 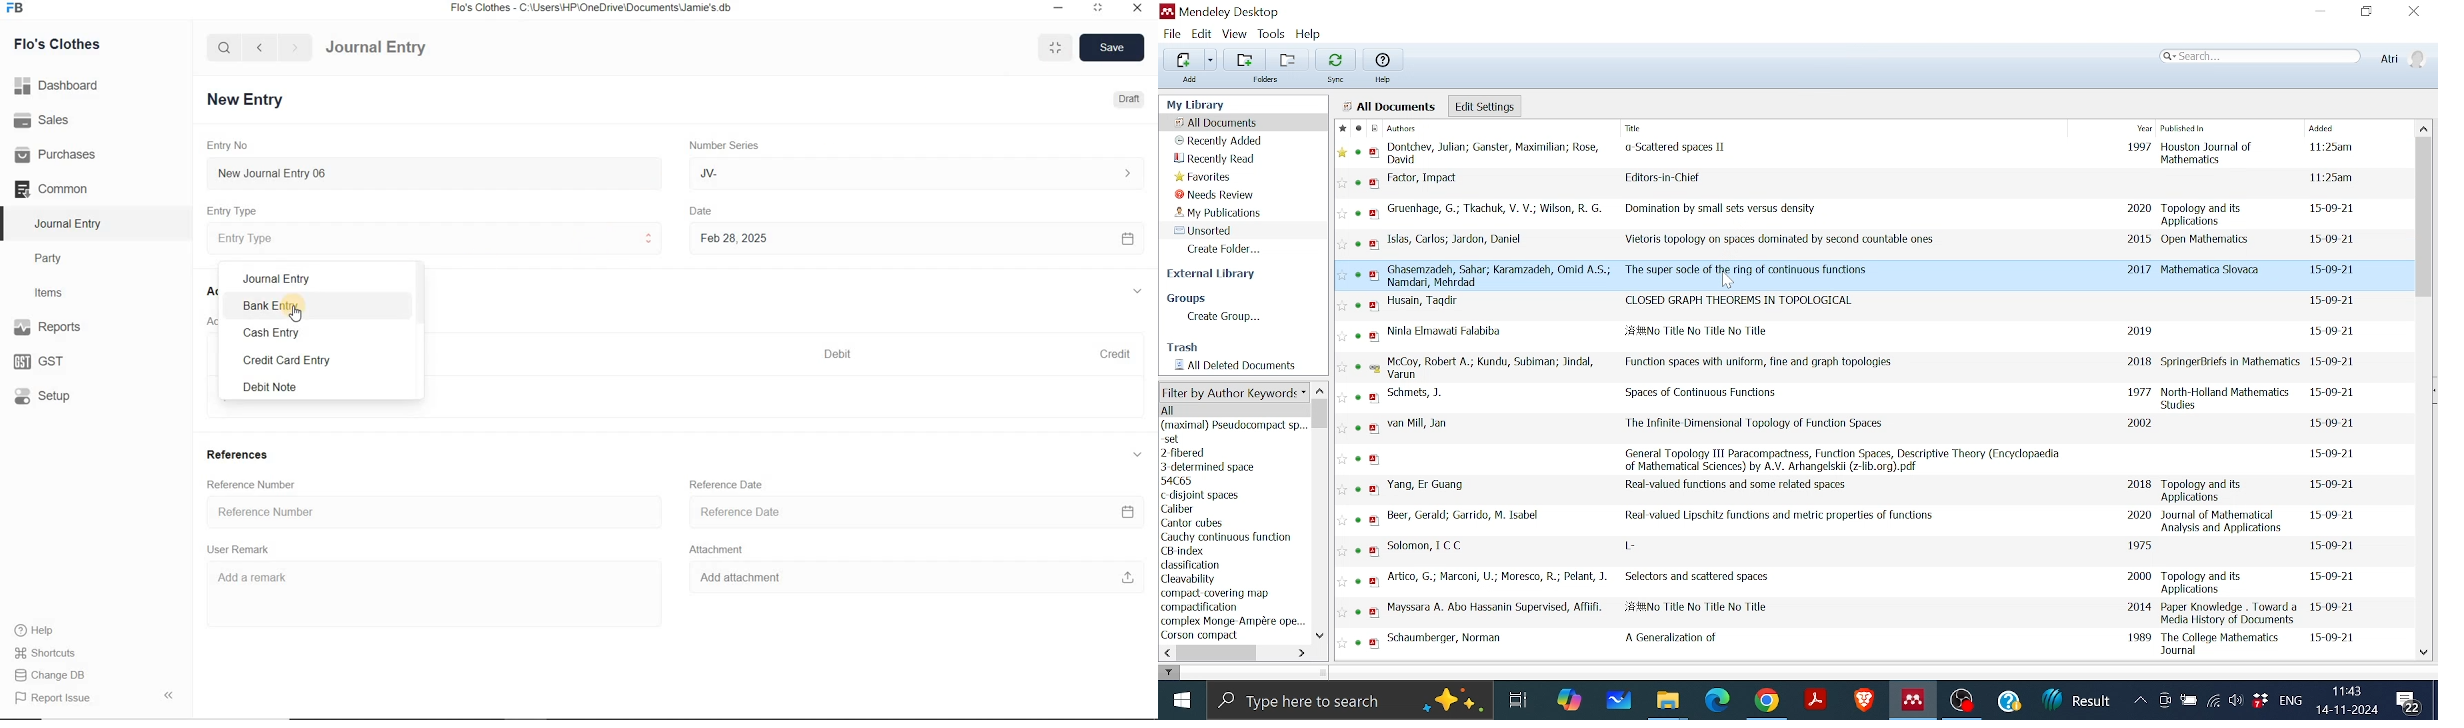 I want to click on Reference Number, so click(x=255, y=485).